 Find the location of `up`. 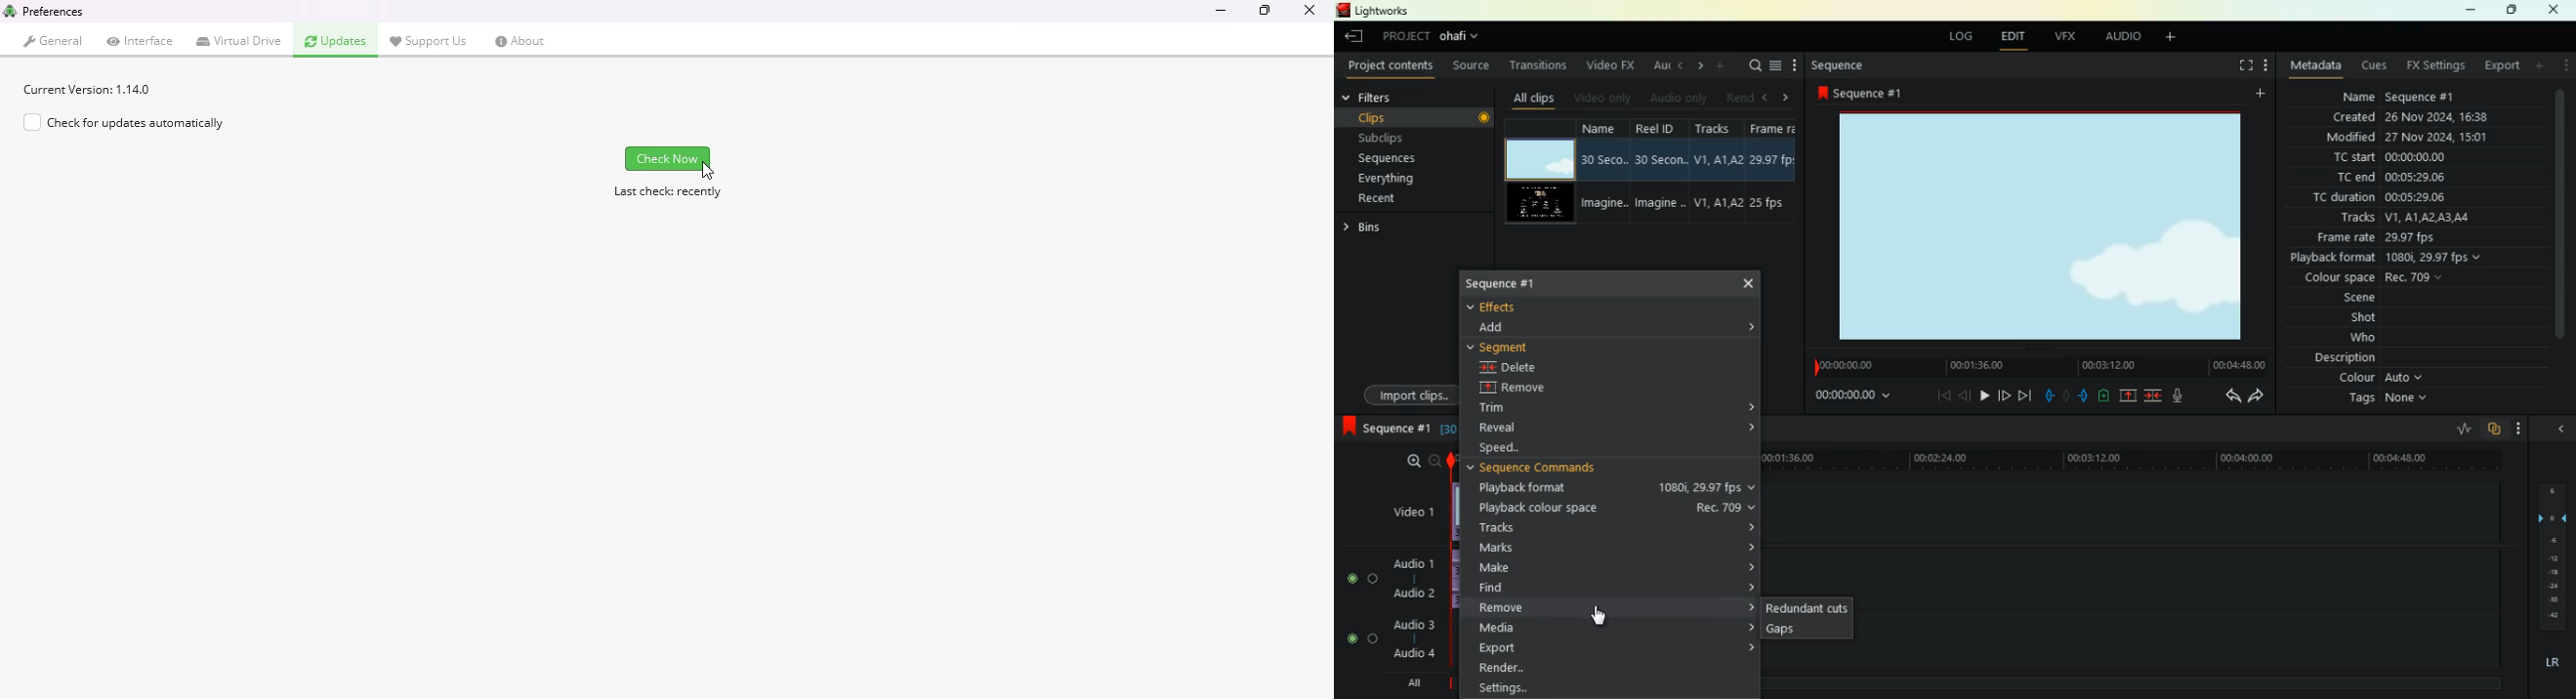

up is located at coordinates (2125, 396).